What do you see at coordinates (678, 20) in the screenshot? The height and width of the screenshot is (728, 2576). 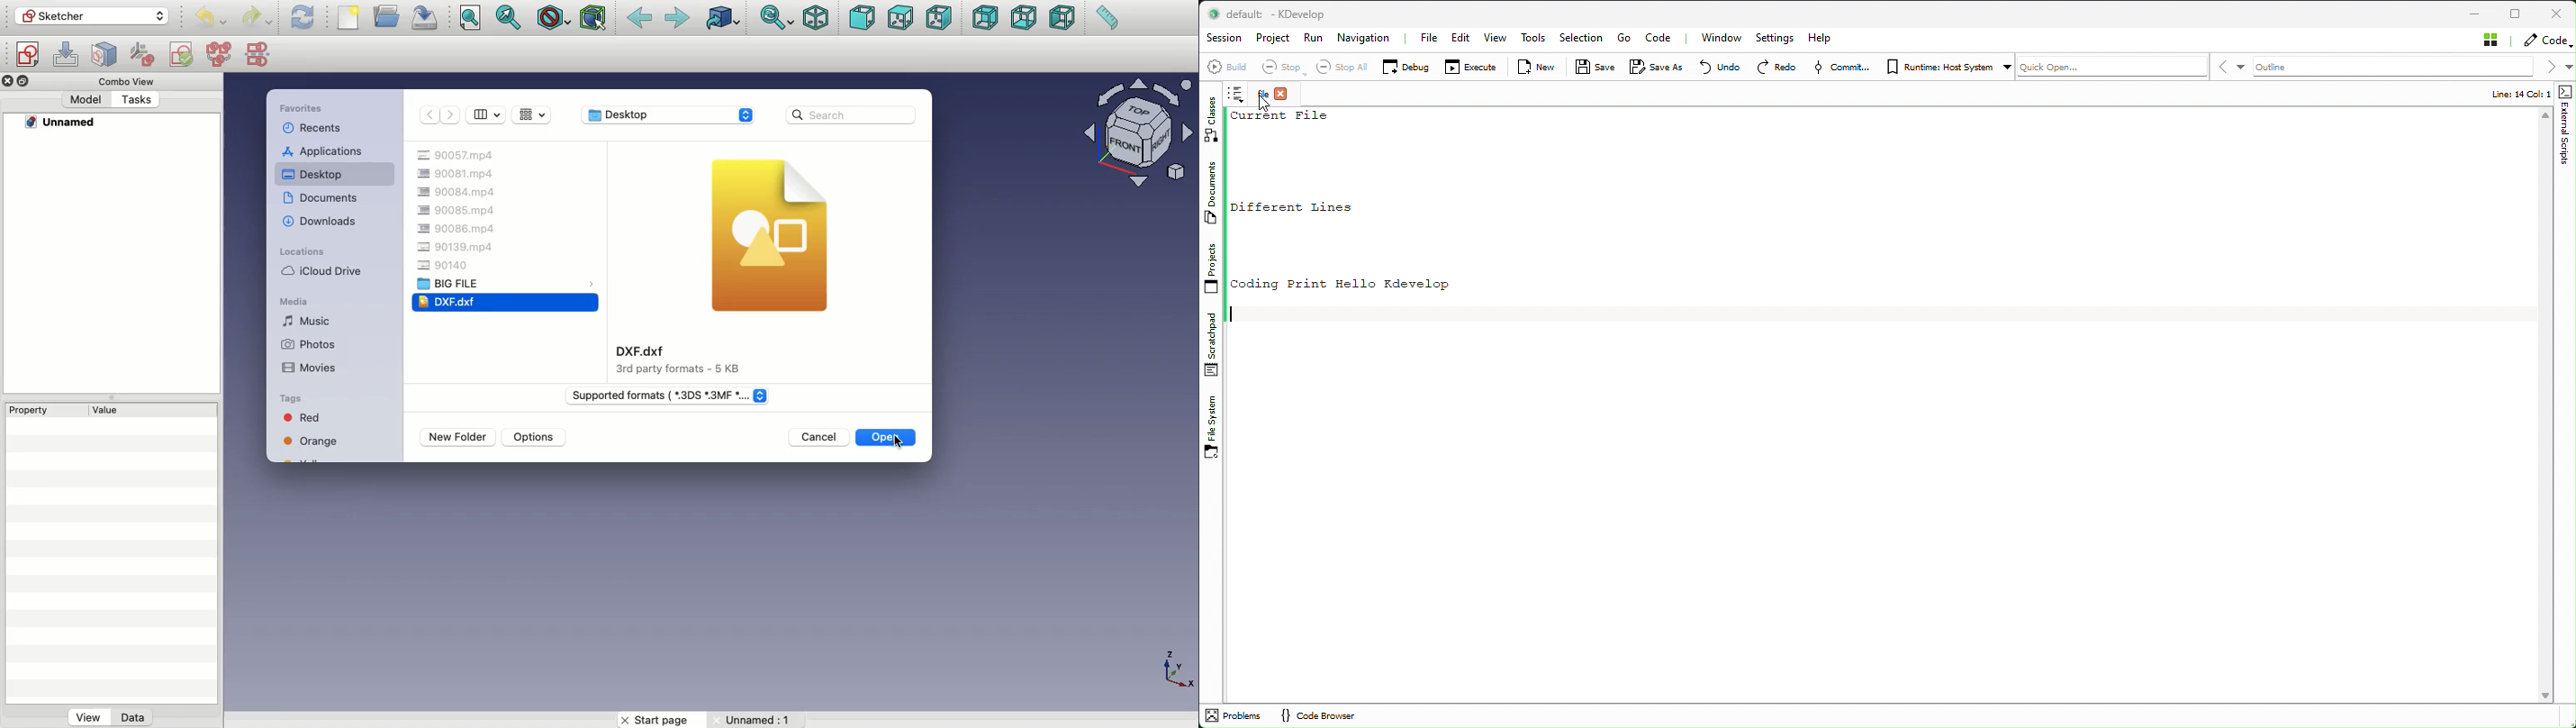 I see `Forward` at bounding box center [678, 20].